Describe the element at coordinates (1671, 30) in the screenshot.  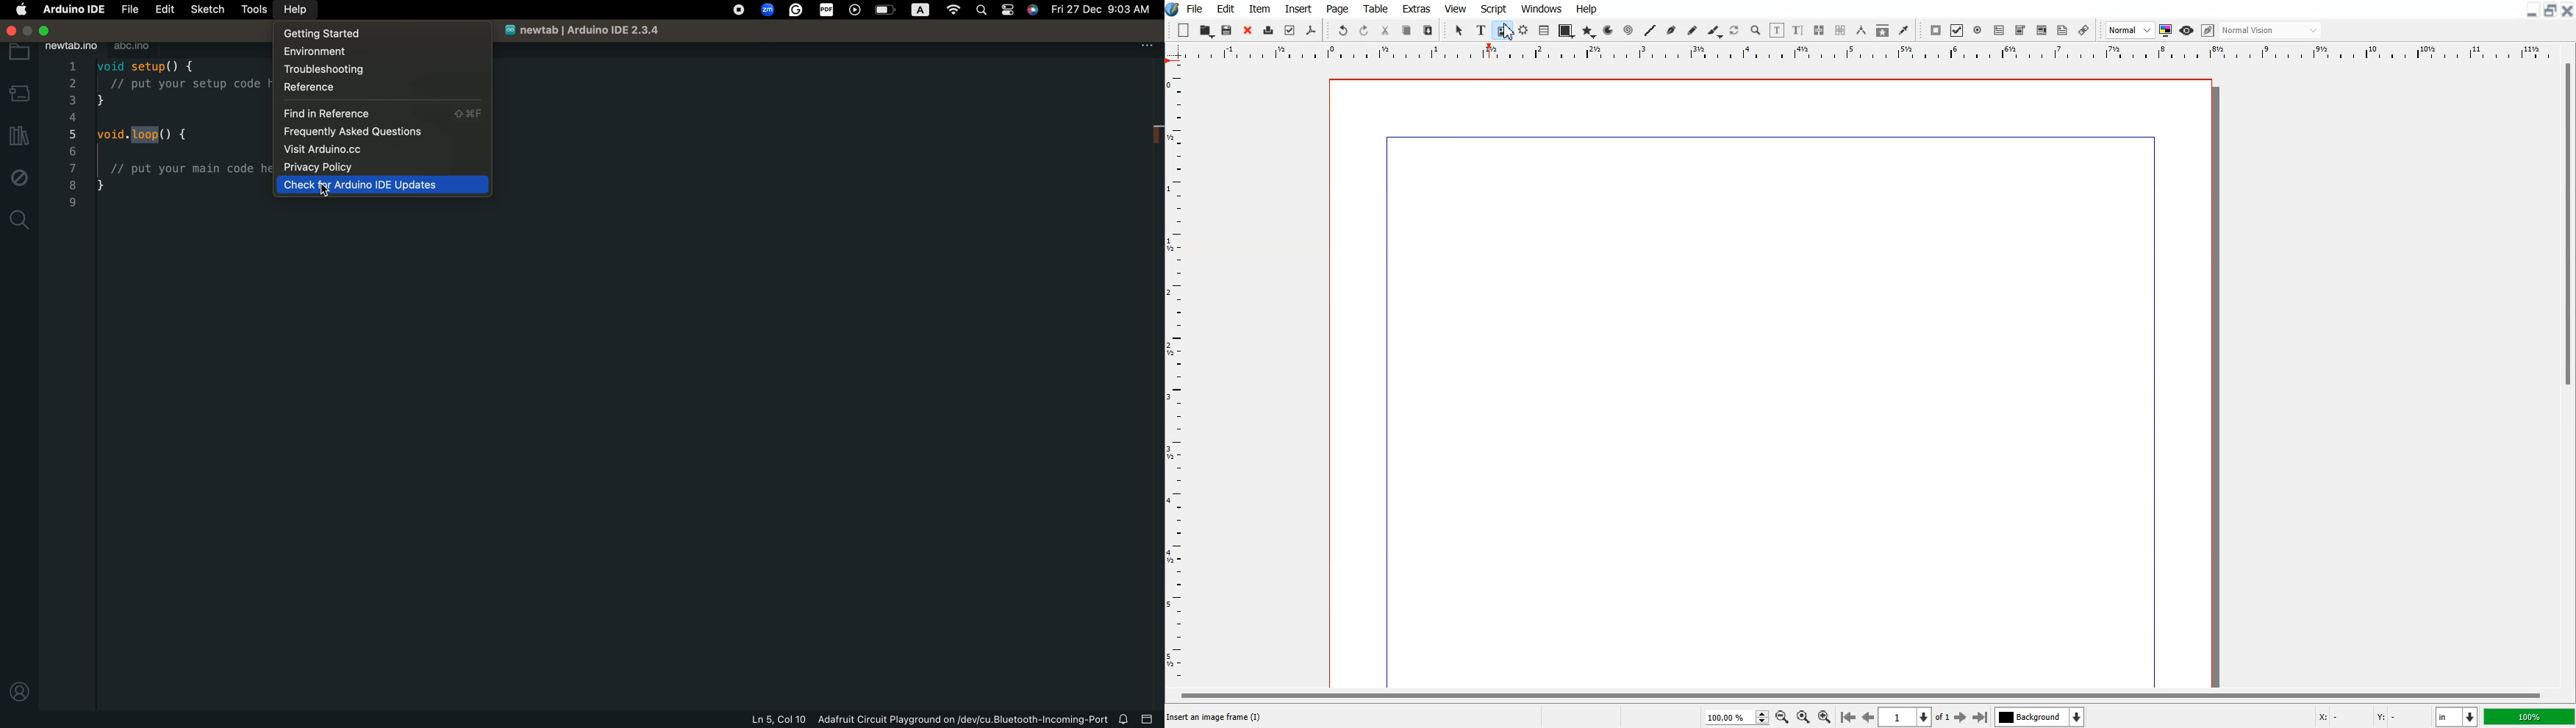
I see `Bezier Curve` at that location.